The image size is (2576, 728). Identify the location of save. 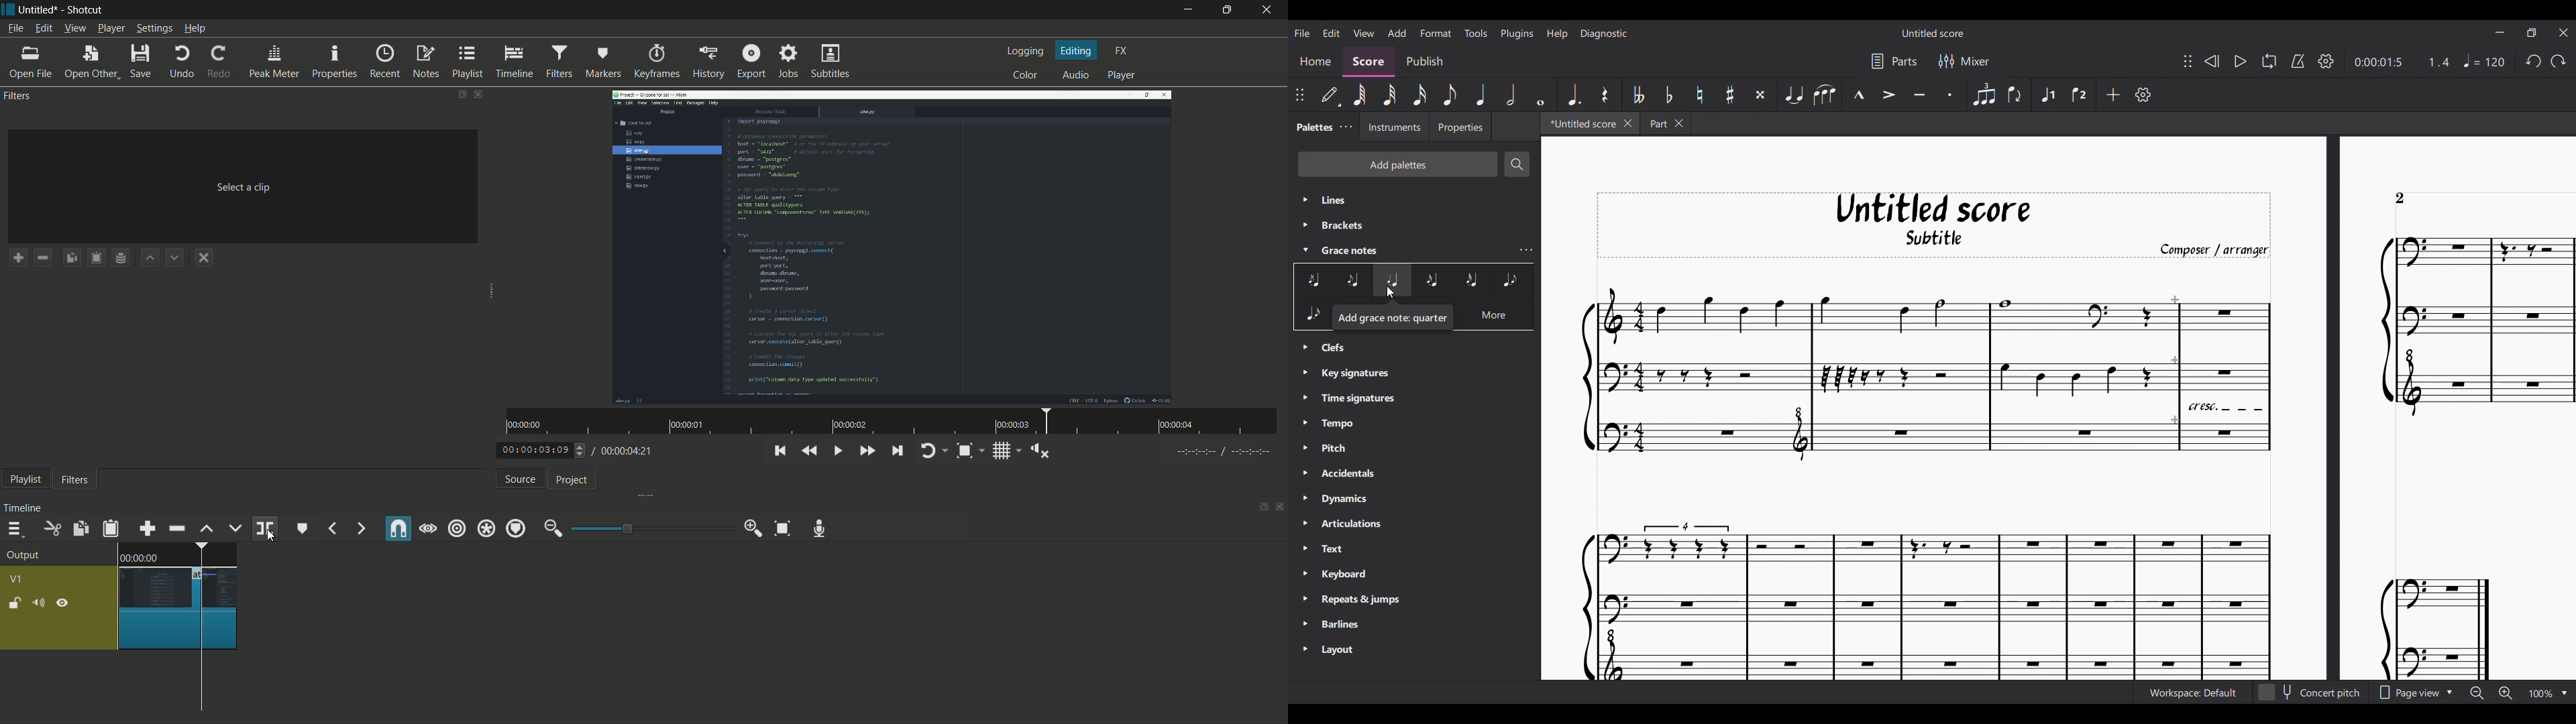
(142, 60).